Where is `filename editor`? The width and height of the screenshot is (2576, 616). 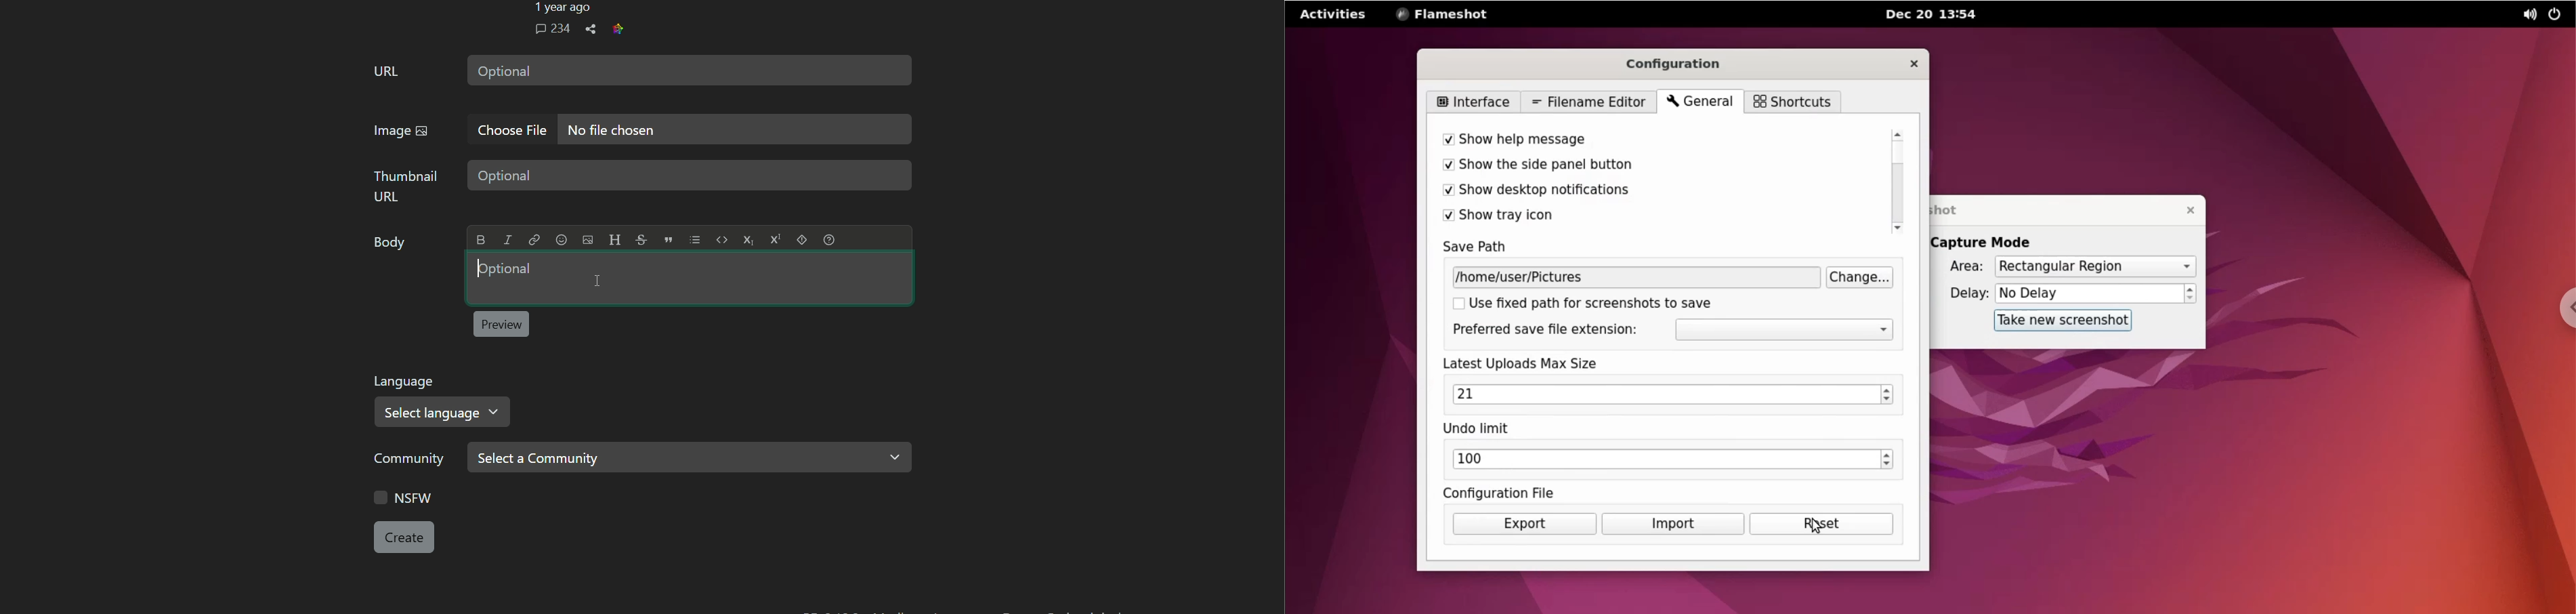 filename editor is located at coordinates (1586, 101).